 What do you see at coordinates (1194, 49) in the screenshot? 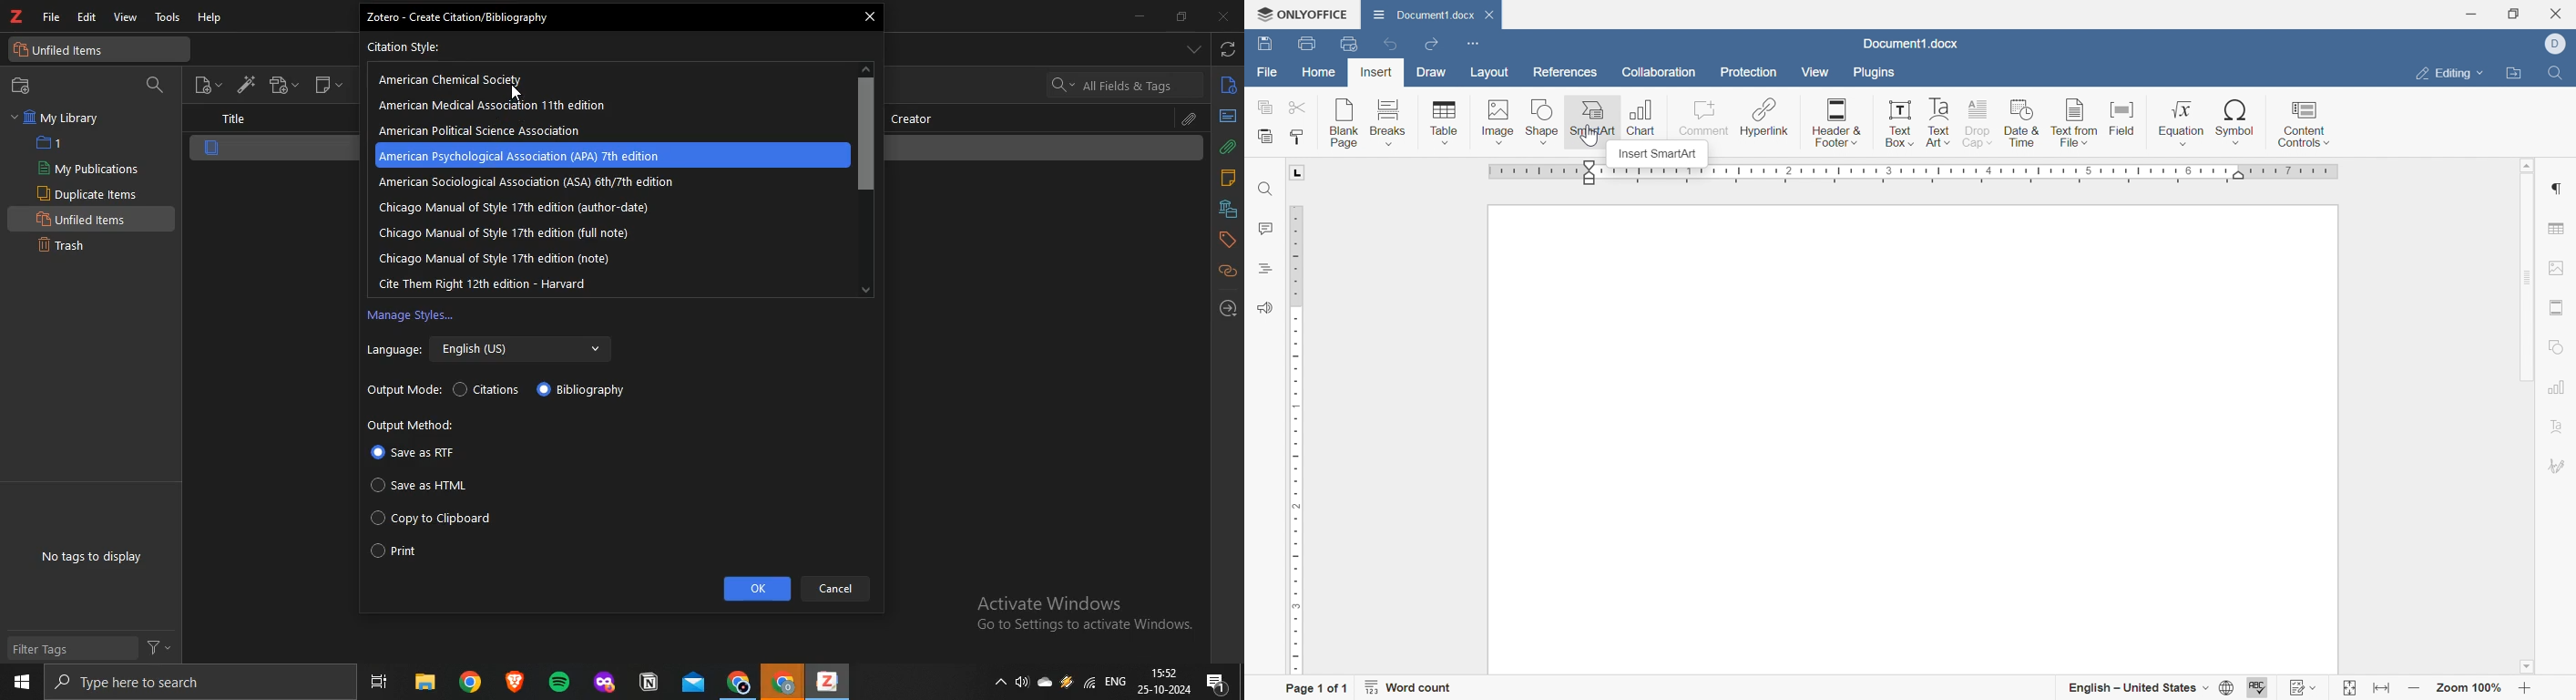
I see `drop down` at bounding box center [1194, 49].